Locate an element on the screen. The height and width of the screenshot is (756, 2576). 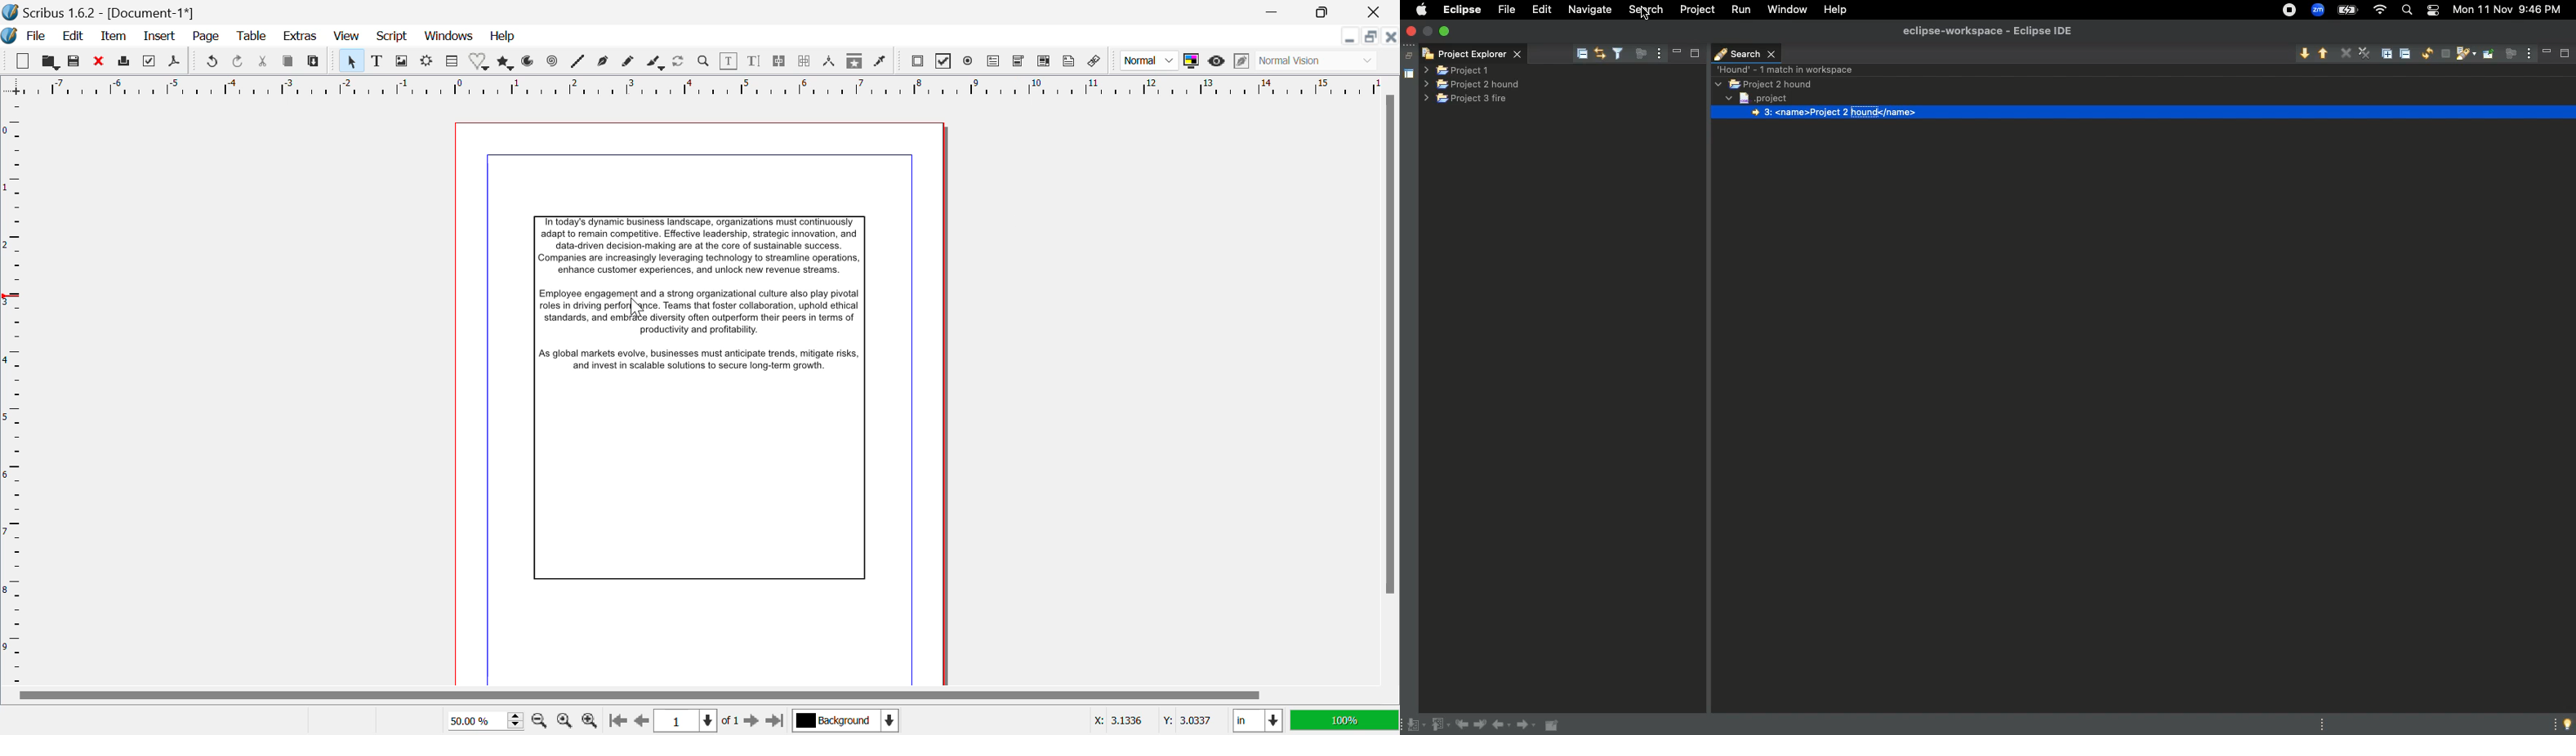
Spiral is located at coordinates (551, 61).